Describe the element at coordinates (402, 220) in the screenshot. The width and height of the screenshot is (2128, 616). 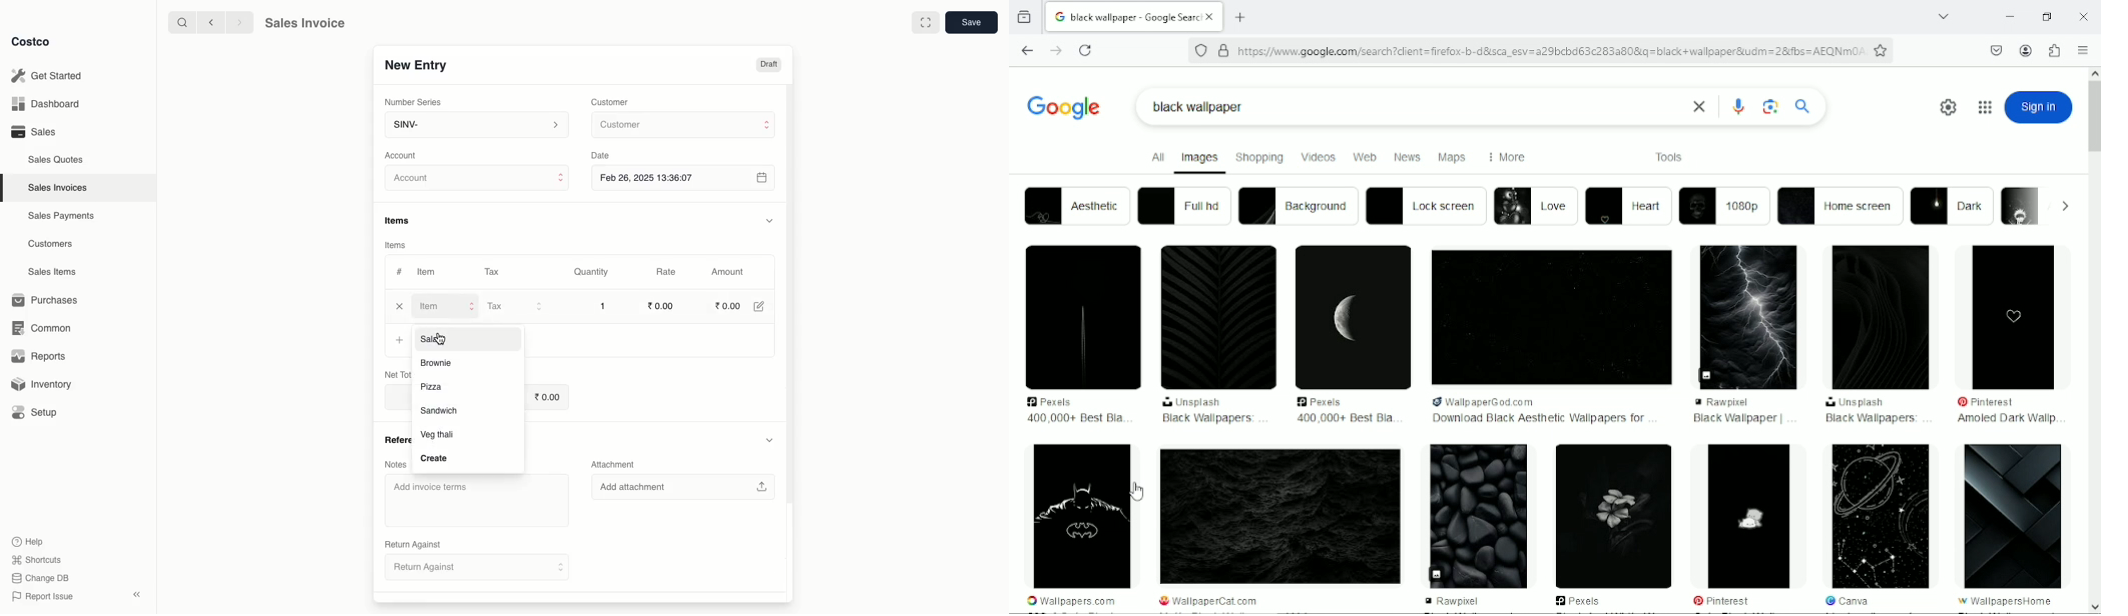
I see `Items` at that location.